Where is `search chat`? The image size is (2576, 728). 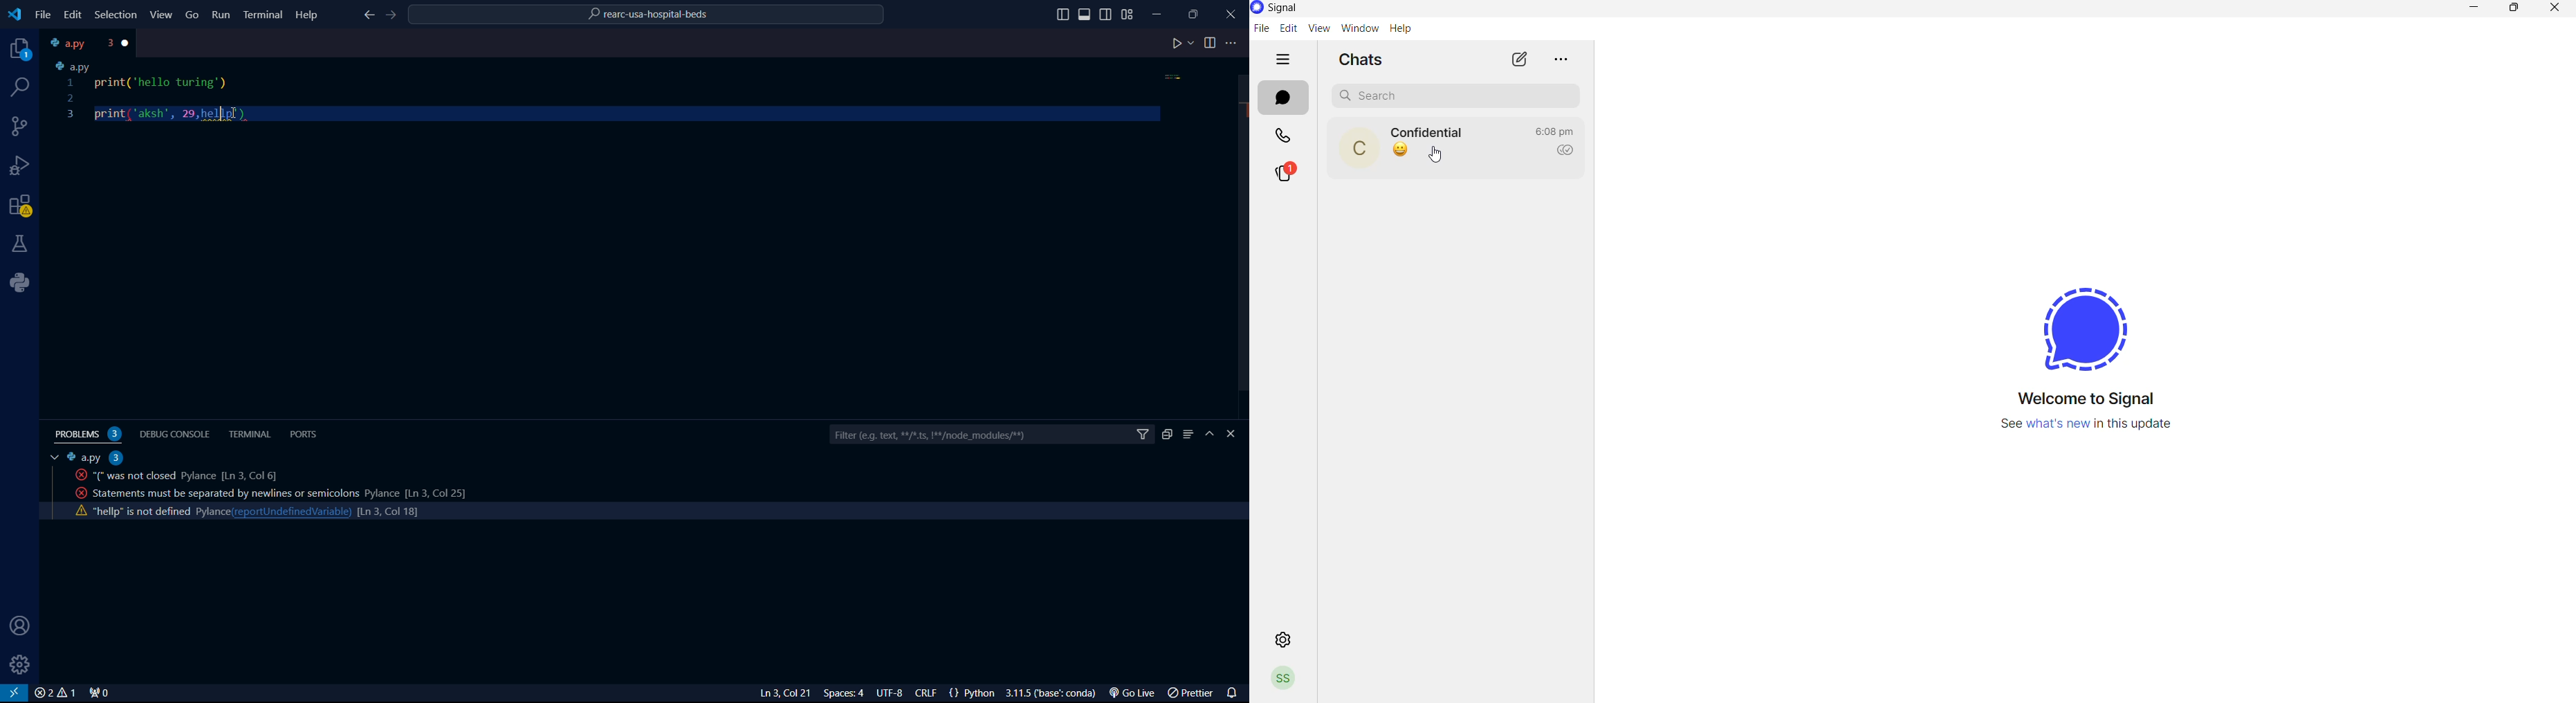 search chat is located at coordinates (1455, 95).